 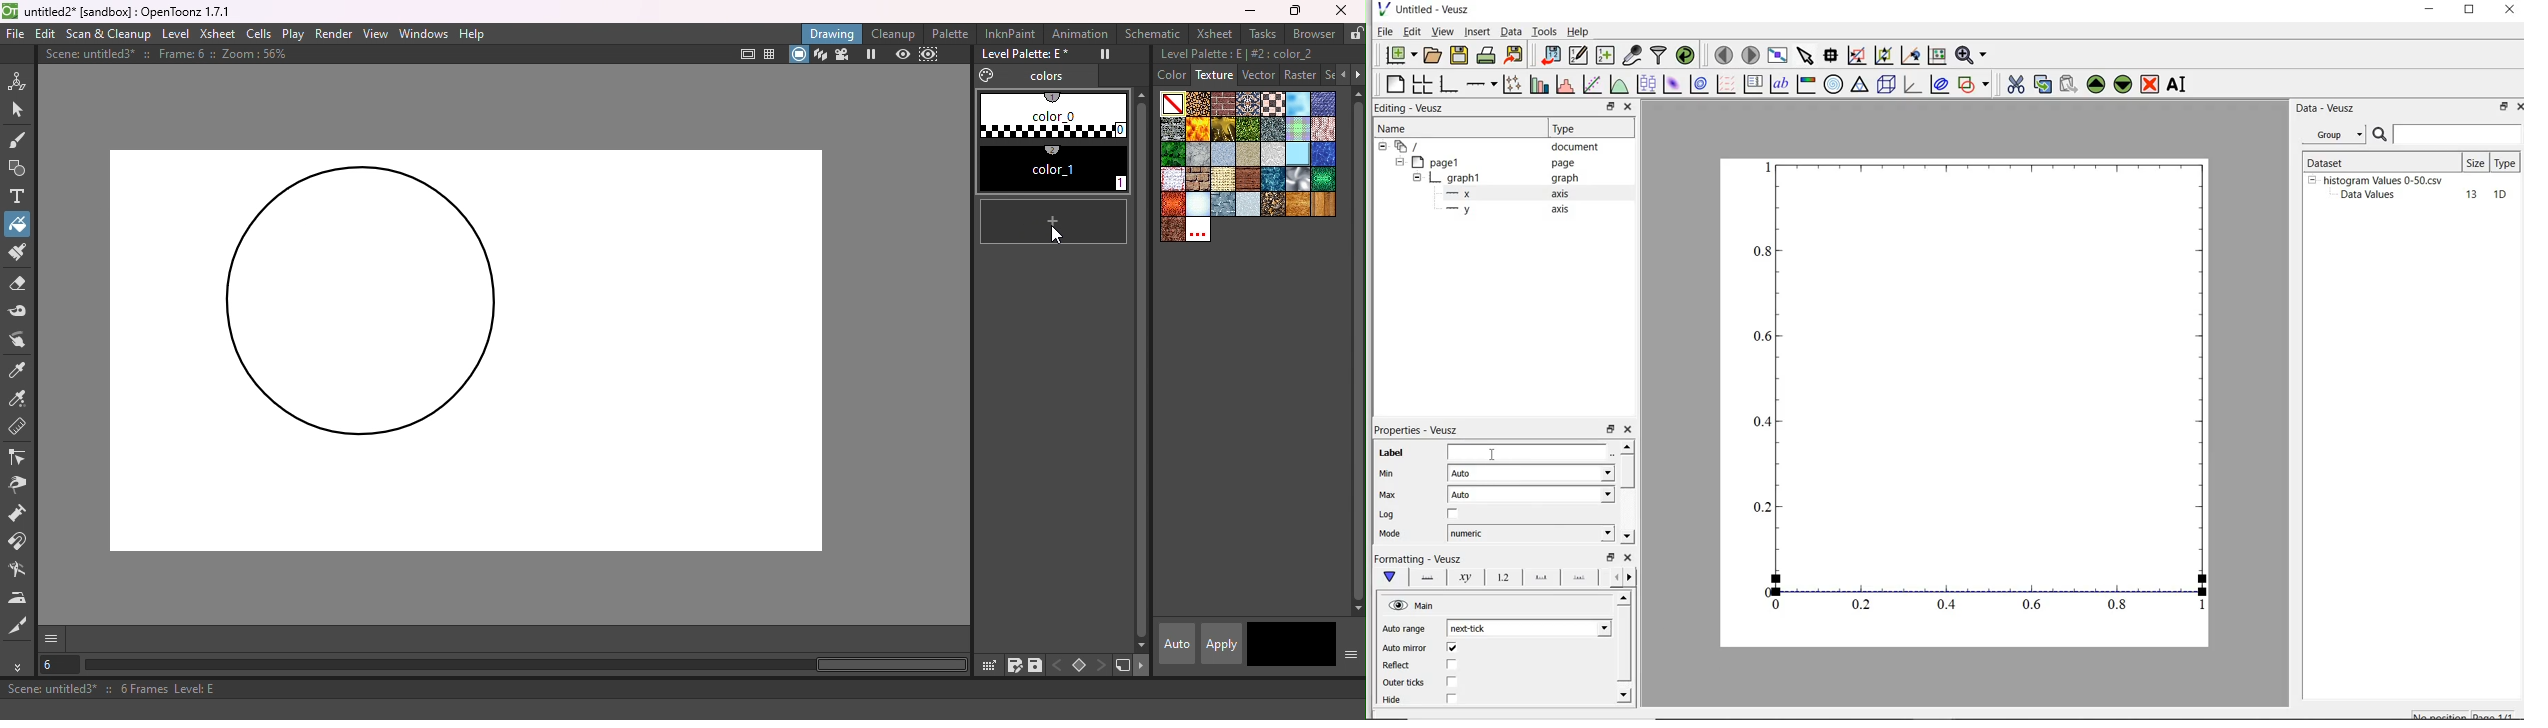 What do you see at coordinates (1940, 86) in the screenshot?
I see `plot covariance ellipse` at bounding box center [1940, 86].